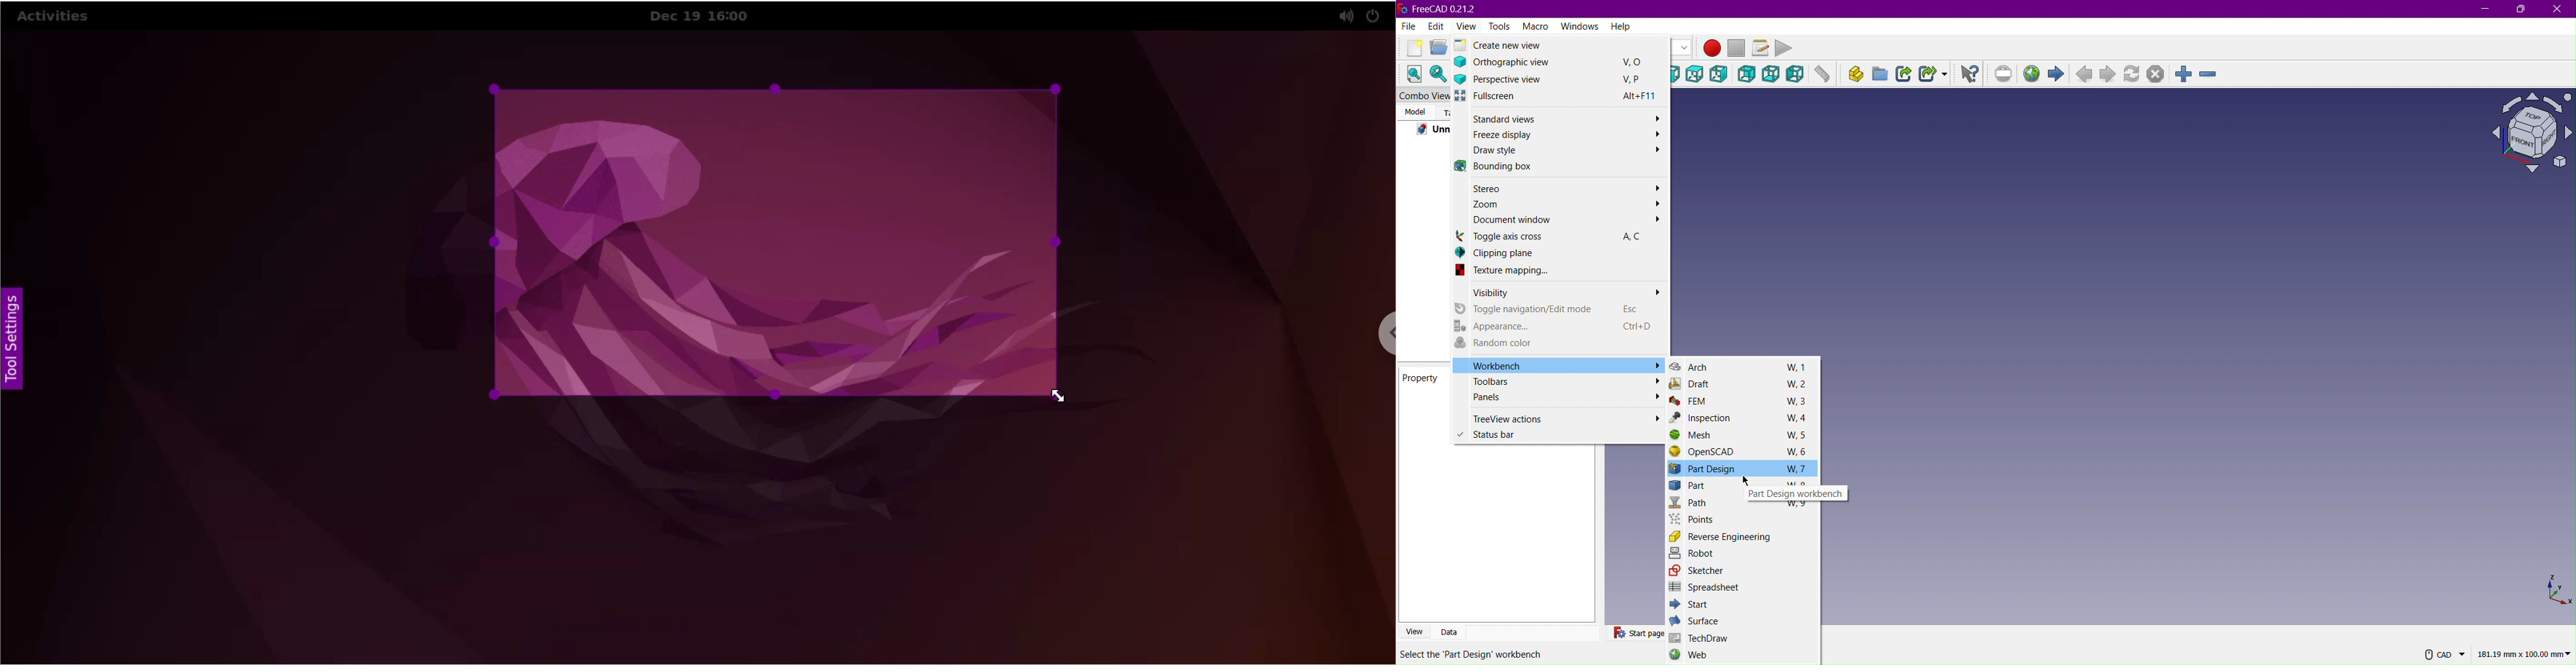  Describe the element at coordinates (1826, 74) in the screenshot. I see `Measure distance` at that location.